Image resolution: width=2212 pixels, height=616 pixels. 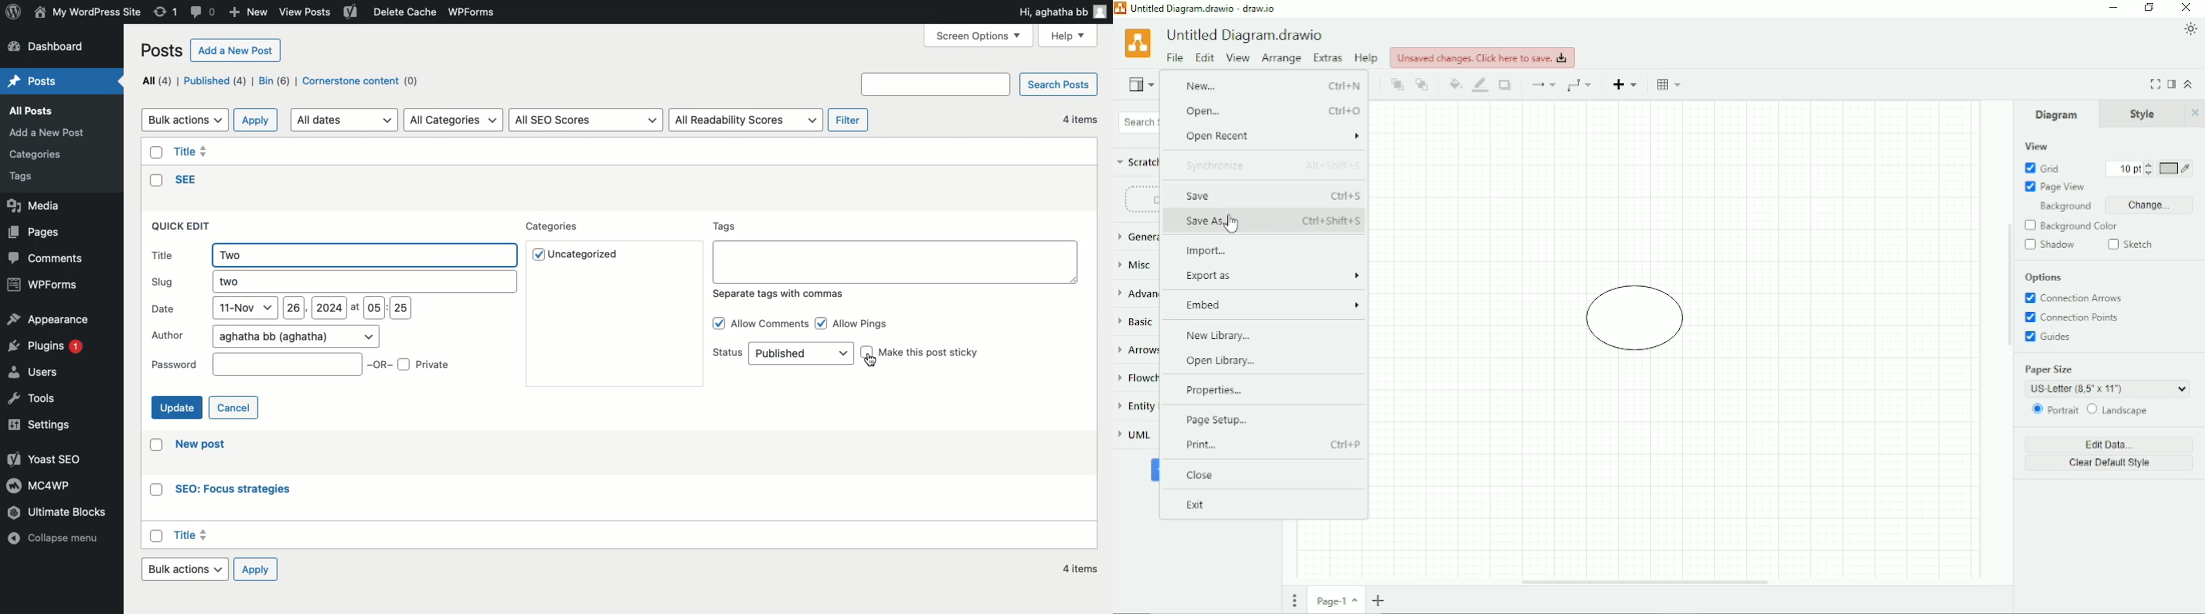 What do you see at coordinates (351, 13) in the screenshot?
I see `Yoast` at bounding box center [351, 13].